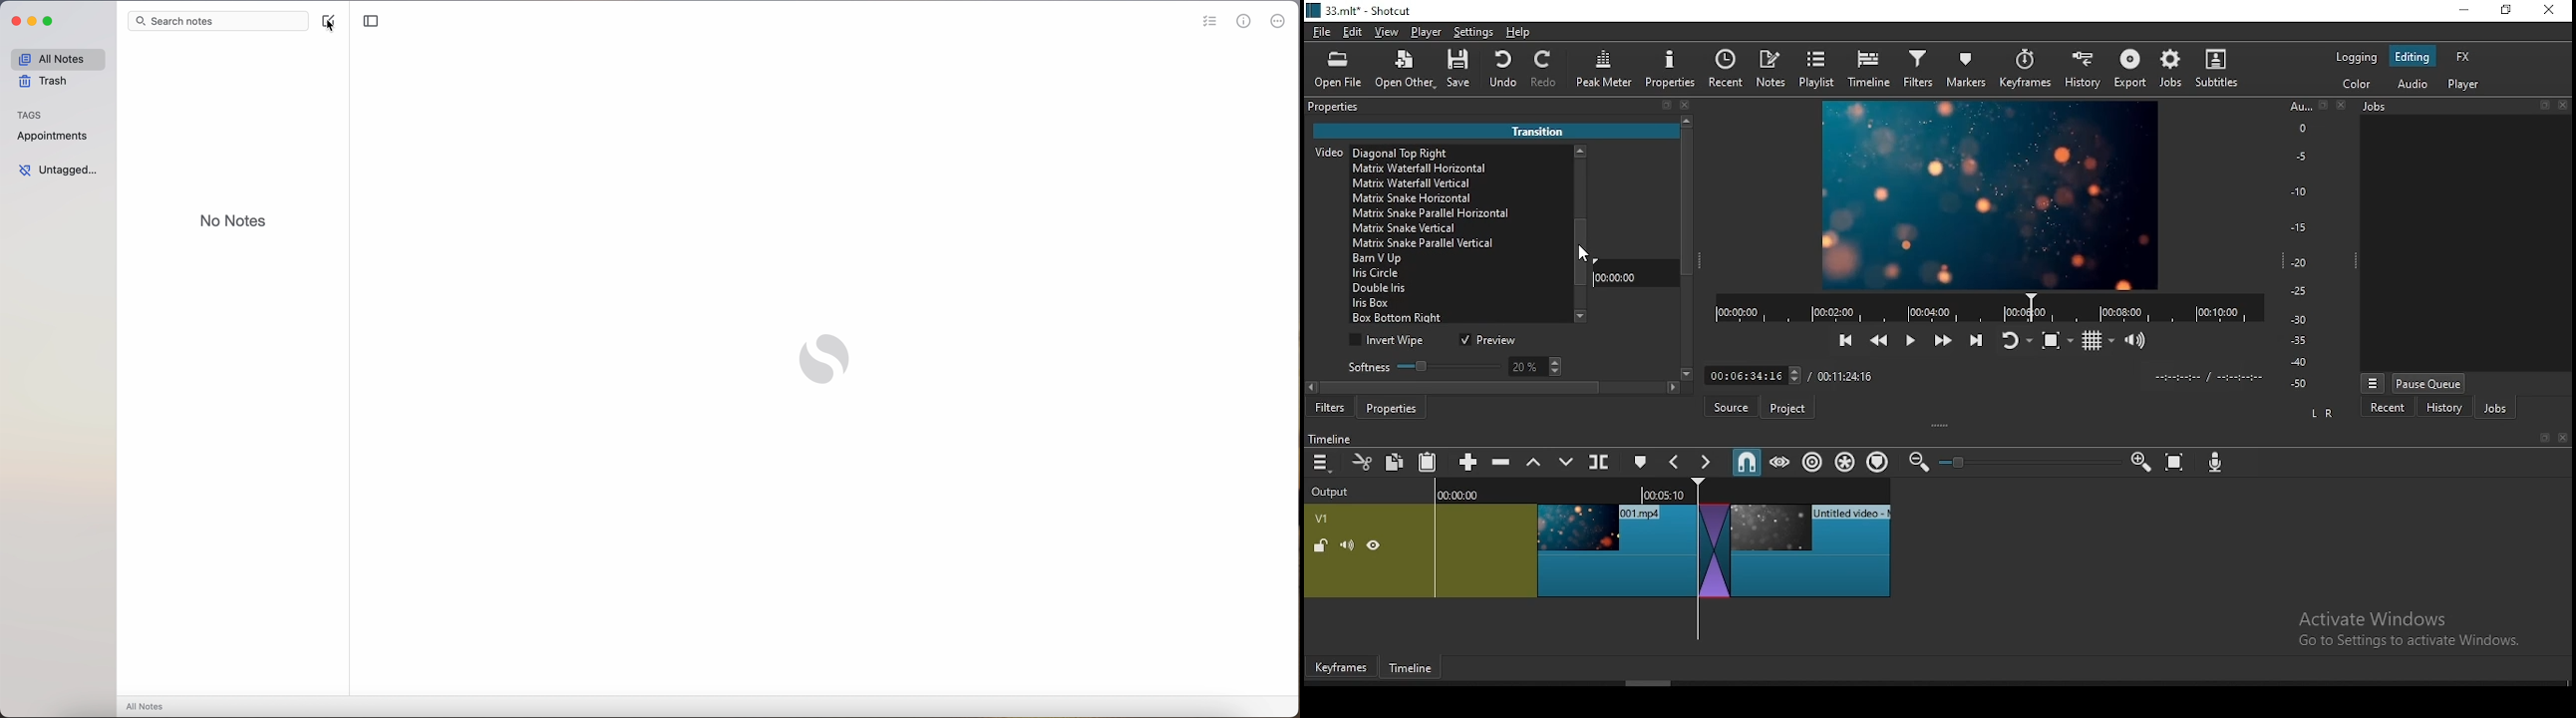 The image size is (2576, 728). What do you see at coordinates (1515, 32) in the screenshot?
I see `help` at bounding box center [1515, 32].